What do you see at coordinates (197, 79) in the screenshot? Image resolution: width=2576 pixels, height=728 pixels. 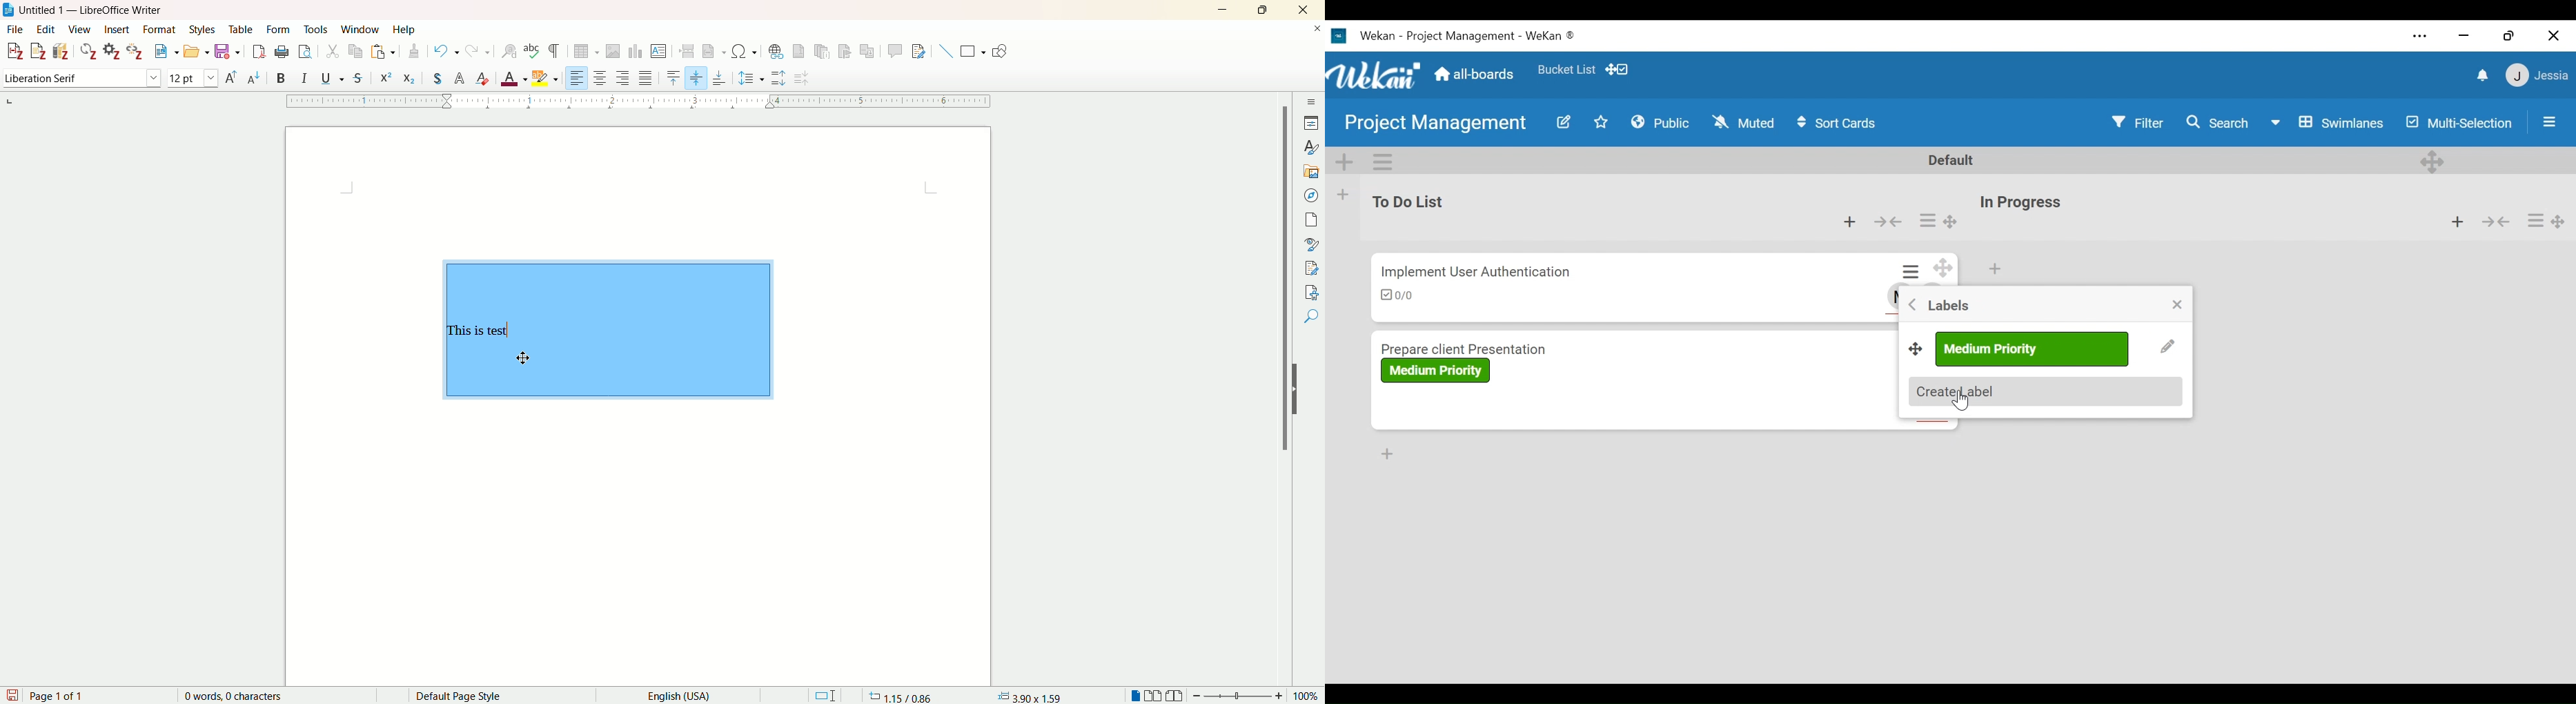 I see `align objects` at bounding box center [197, 79].